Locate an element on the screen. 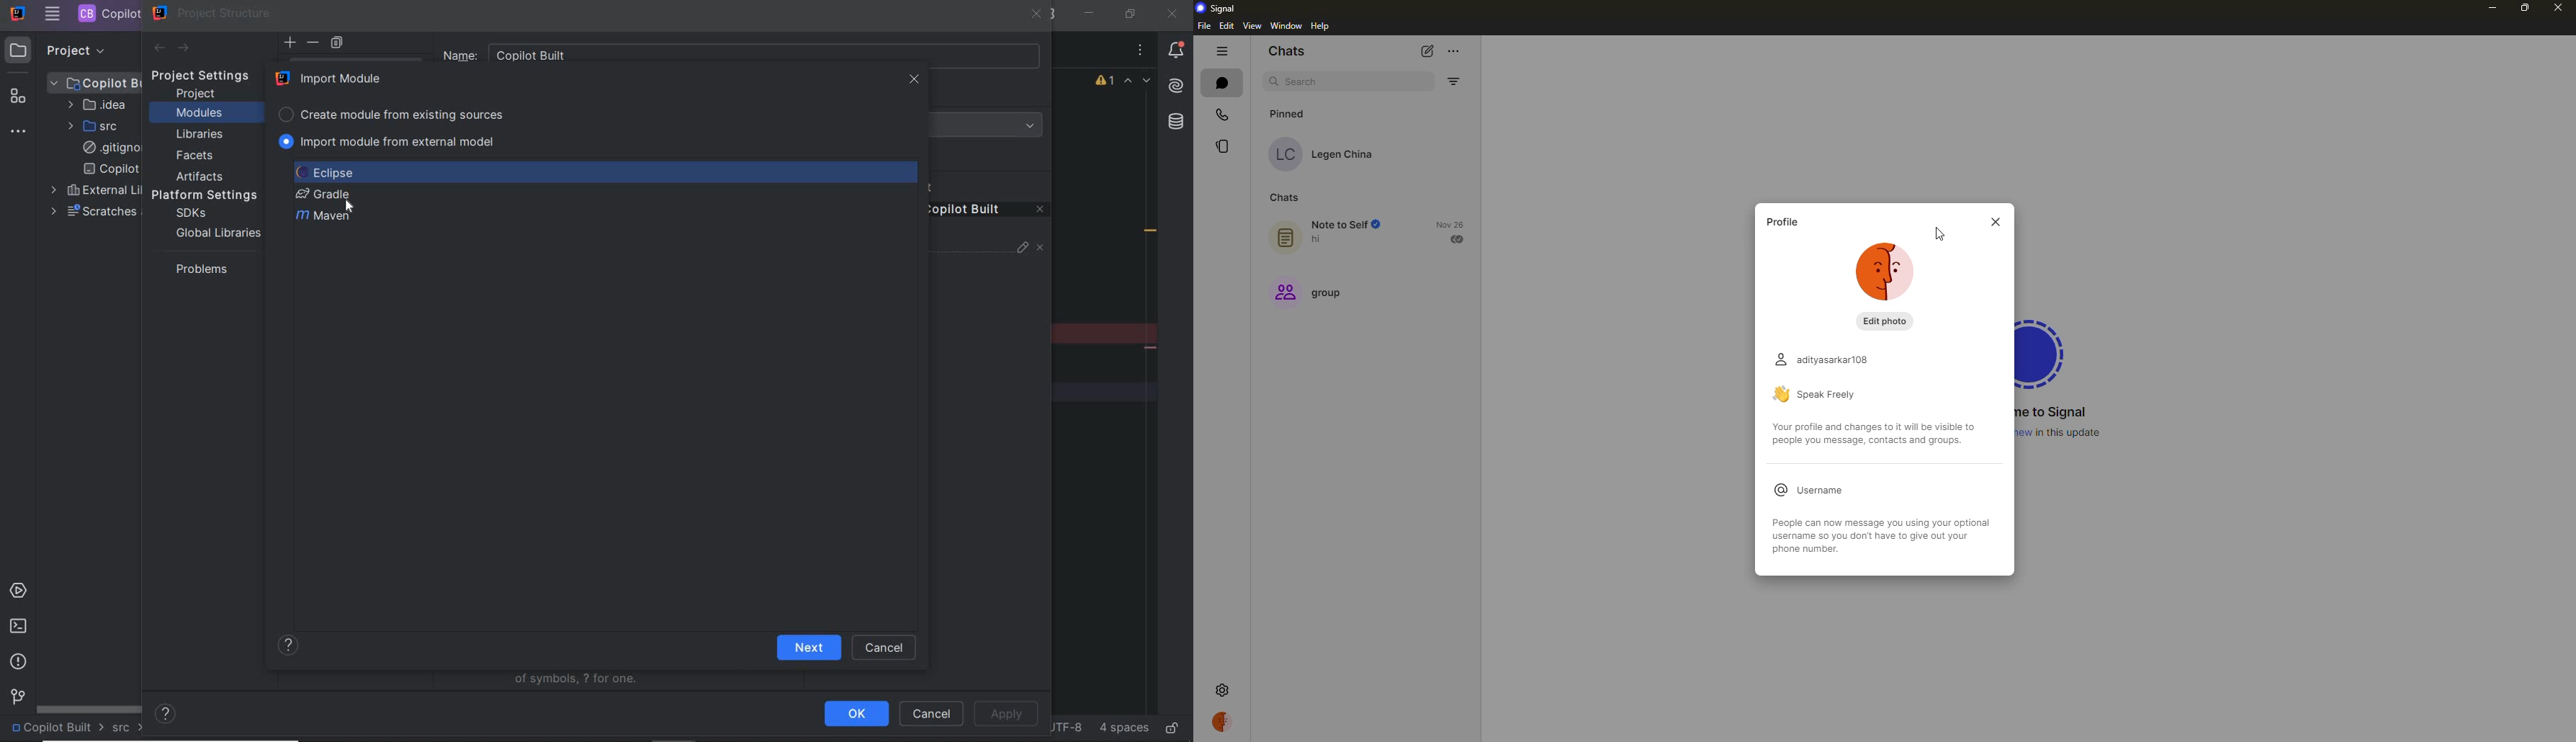  view is located at coordinates (1251, 27).